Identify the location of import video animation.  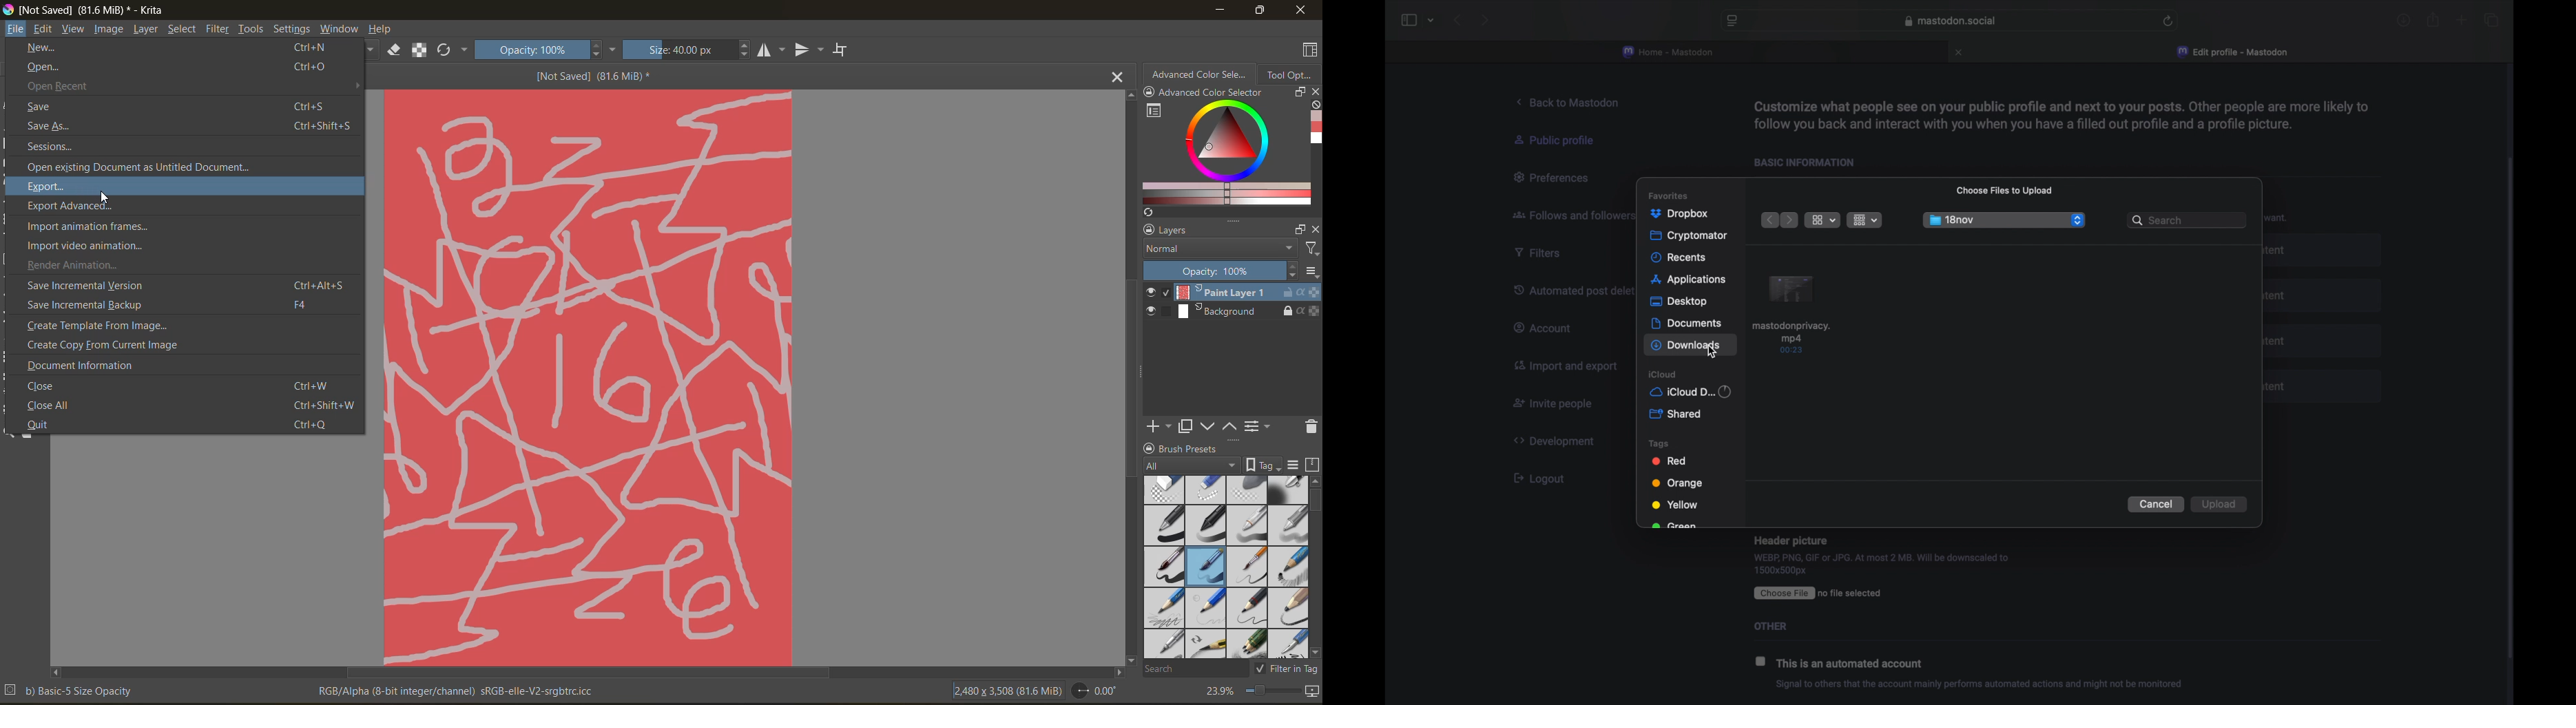
(87, 246).